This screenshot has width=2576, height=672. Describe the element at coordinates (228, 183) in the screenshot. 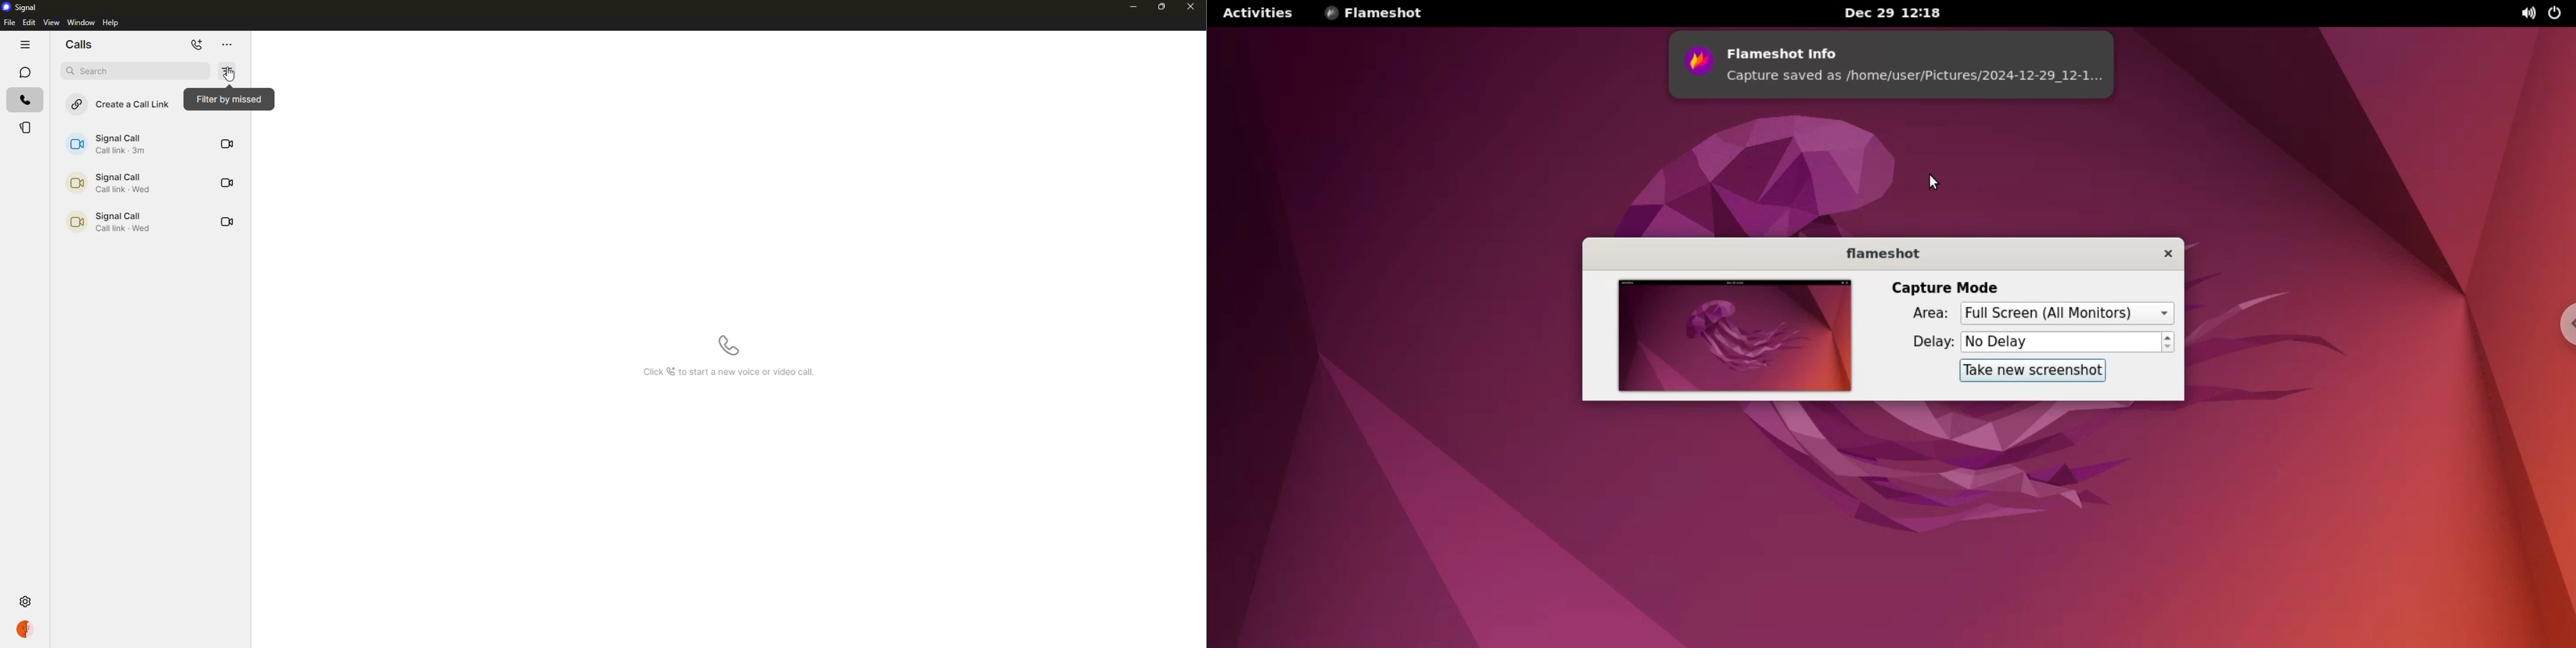

I see `video` at that location.